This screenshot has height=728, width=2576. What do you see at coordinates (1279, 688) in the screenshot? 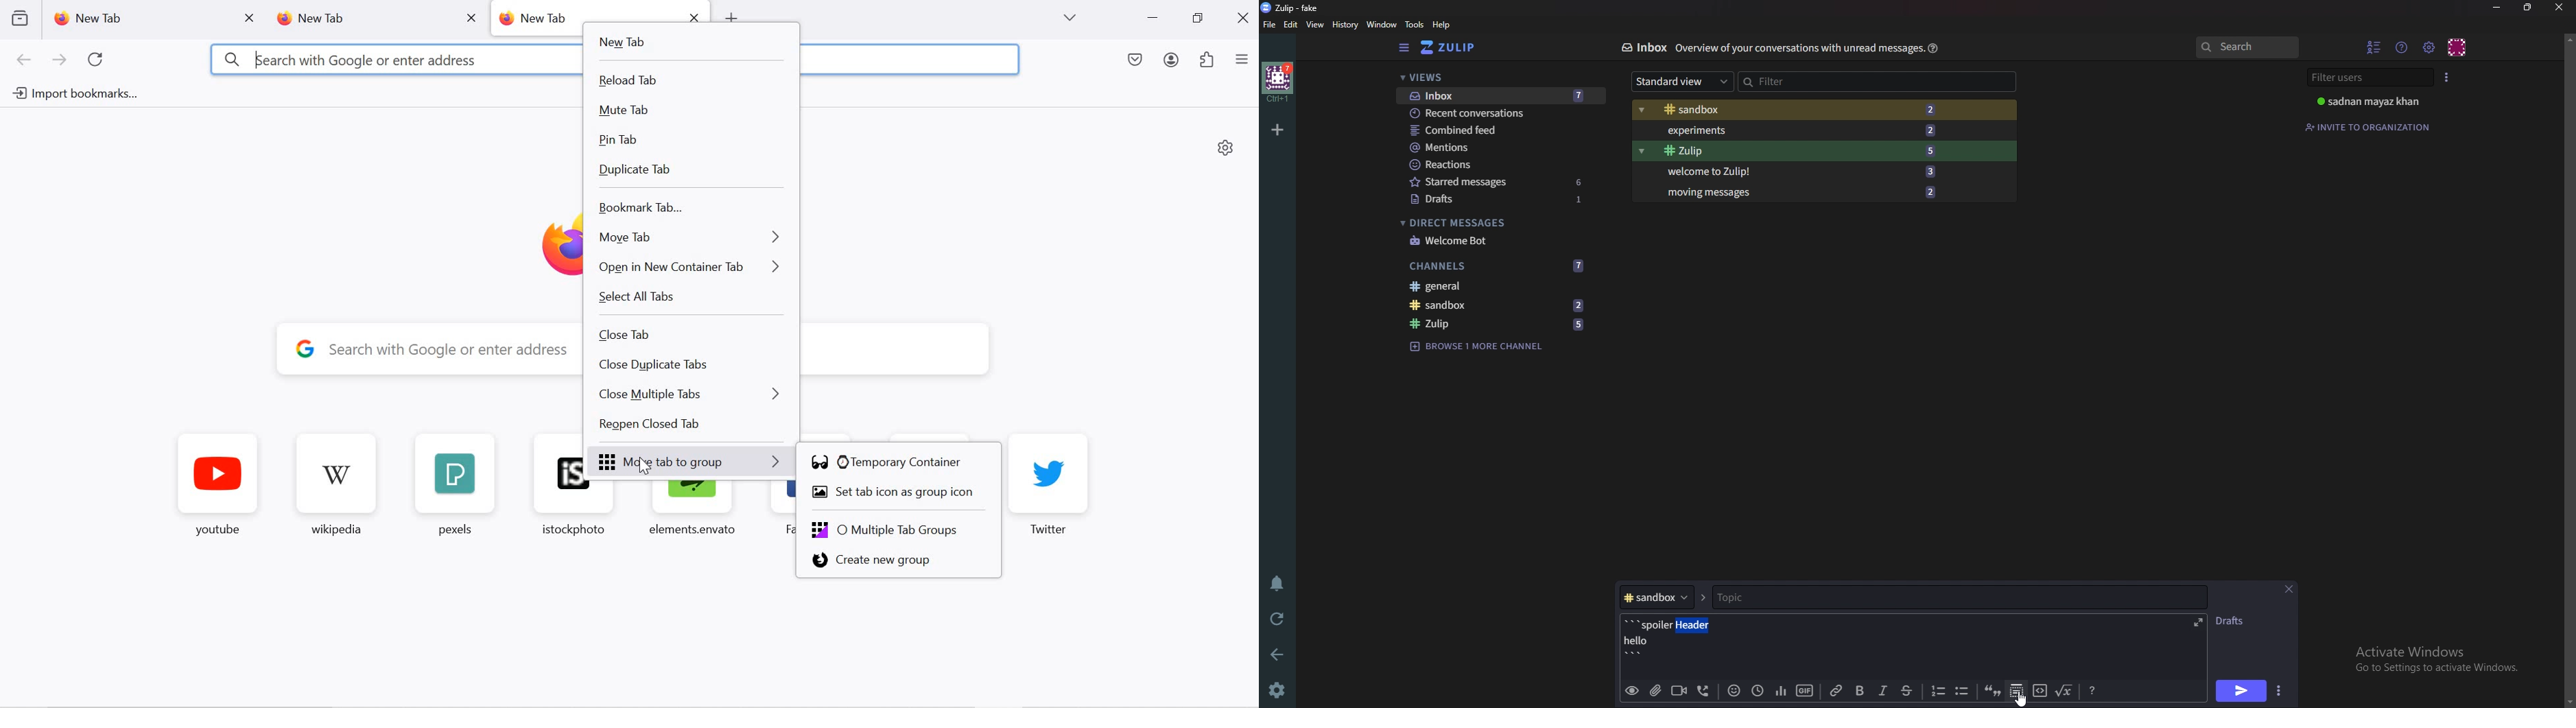
I see `settings` at bounding box center [1279, 688].